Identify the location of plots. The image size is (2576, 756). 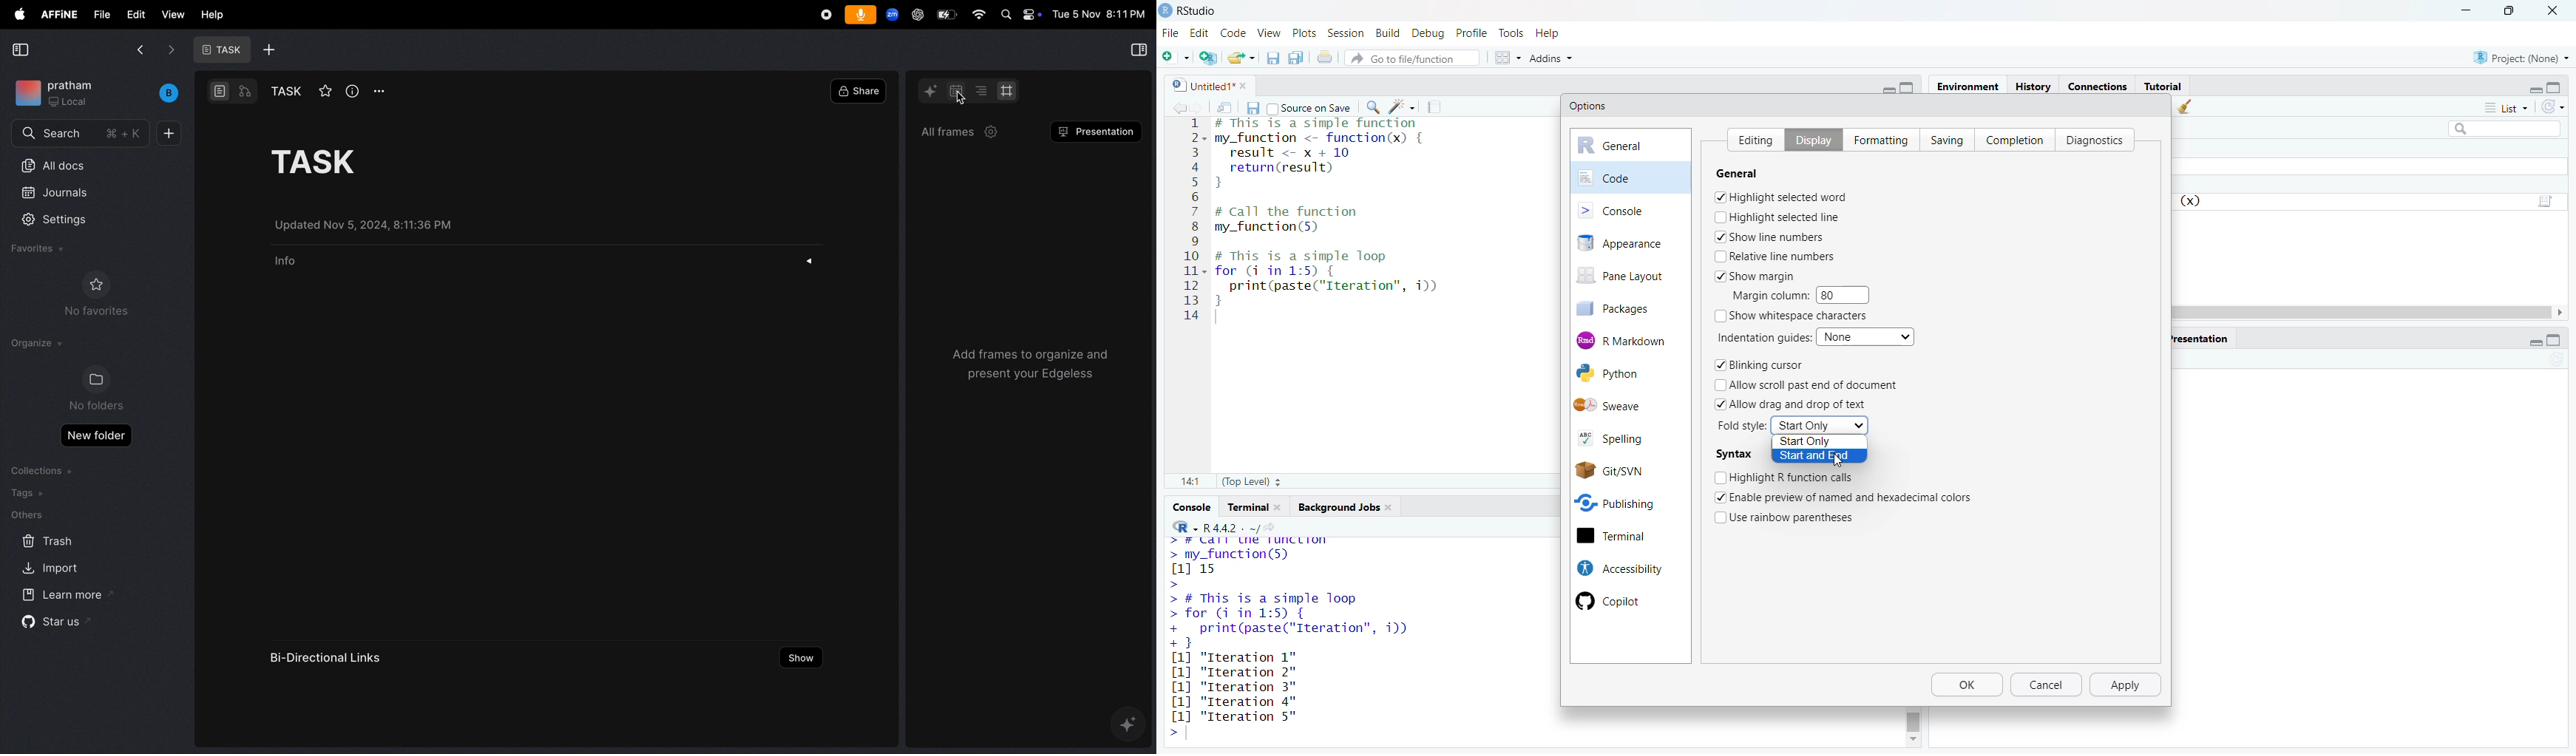
(1303, 32).